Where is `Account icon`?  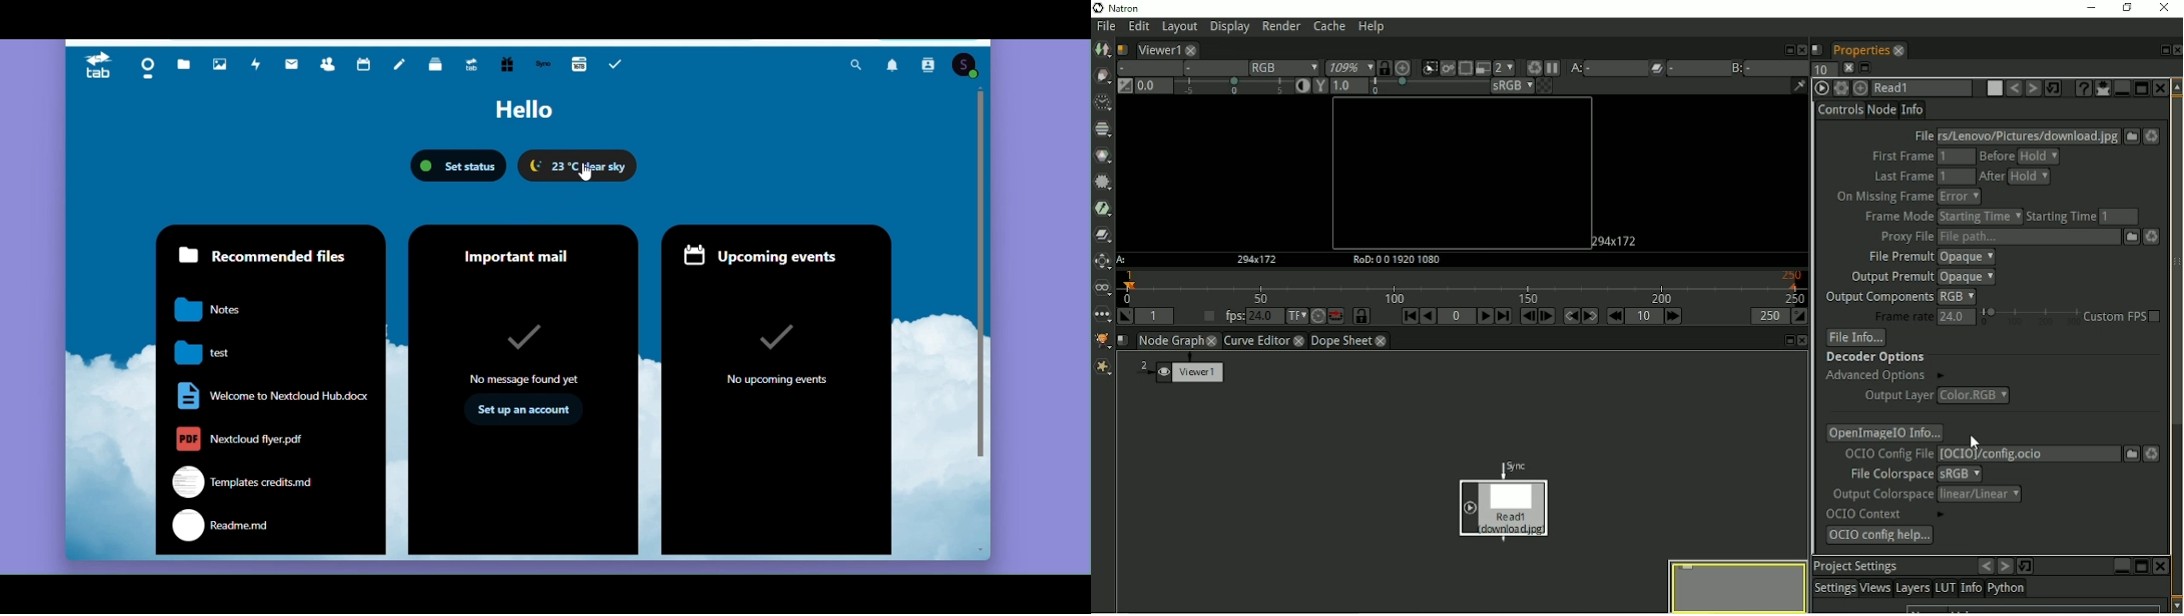
Account icon is located at coordinates (966, 66).